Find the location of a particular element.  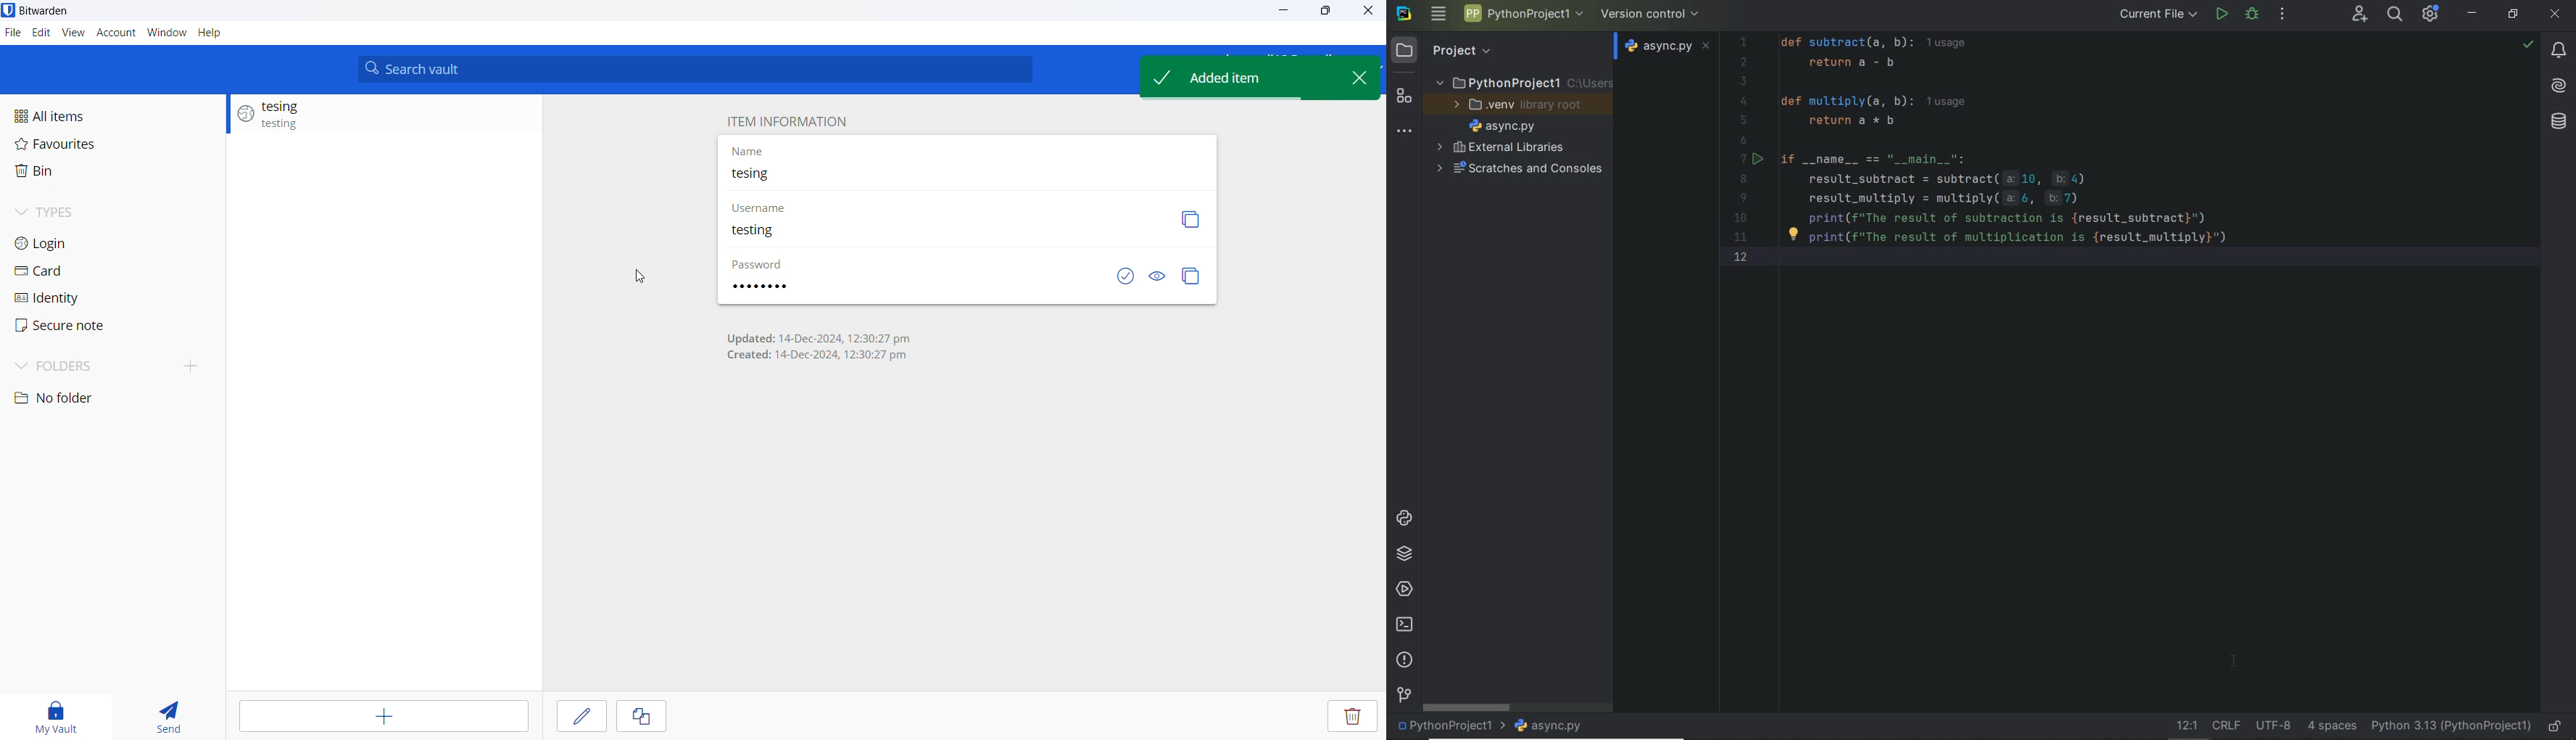

no folder is located at coordinates (99, 398).